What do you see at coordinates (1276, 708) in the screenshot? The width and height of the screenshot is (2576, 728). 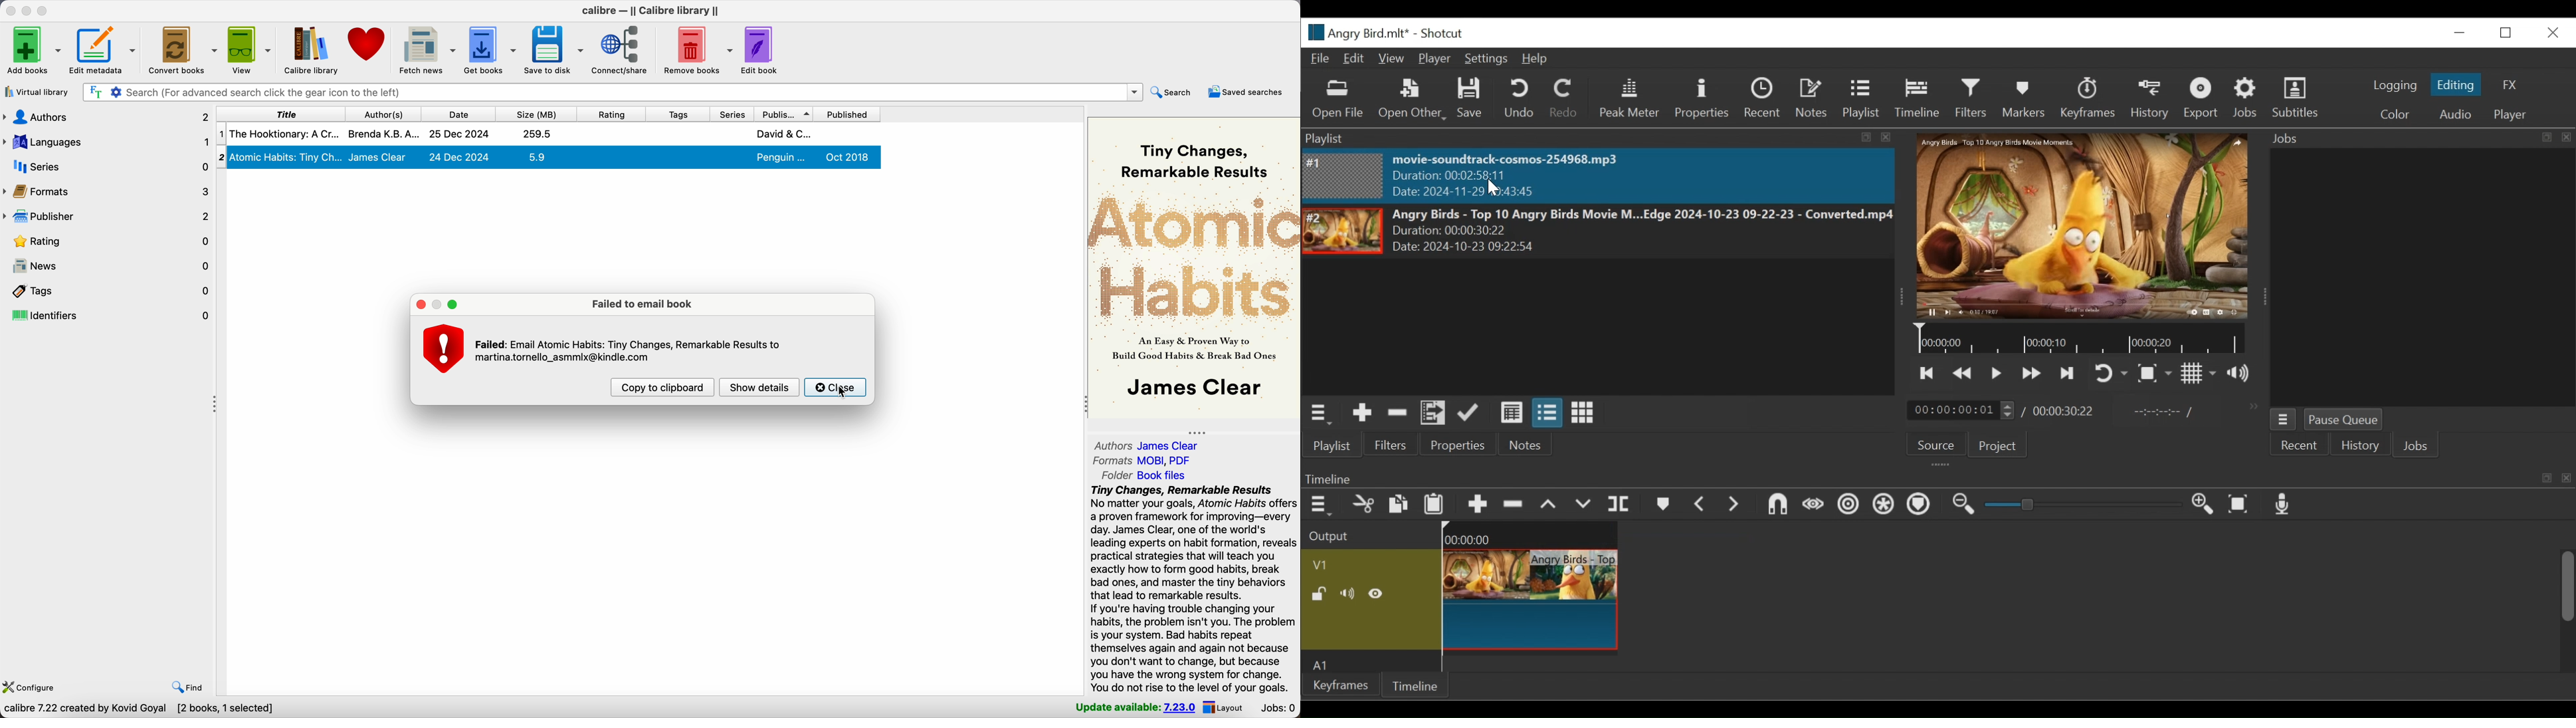 I see `Jobs: 0` at bounding box center [1276, 708].